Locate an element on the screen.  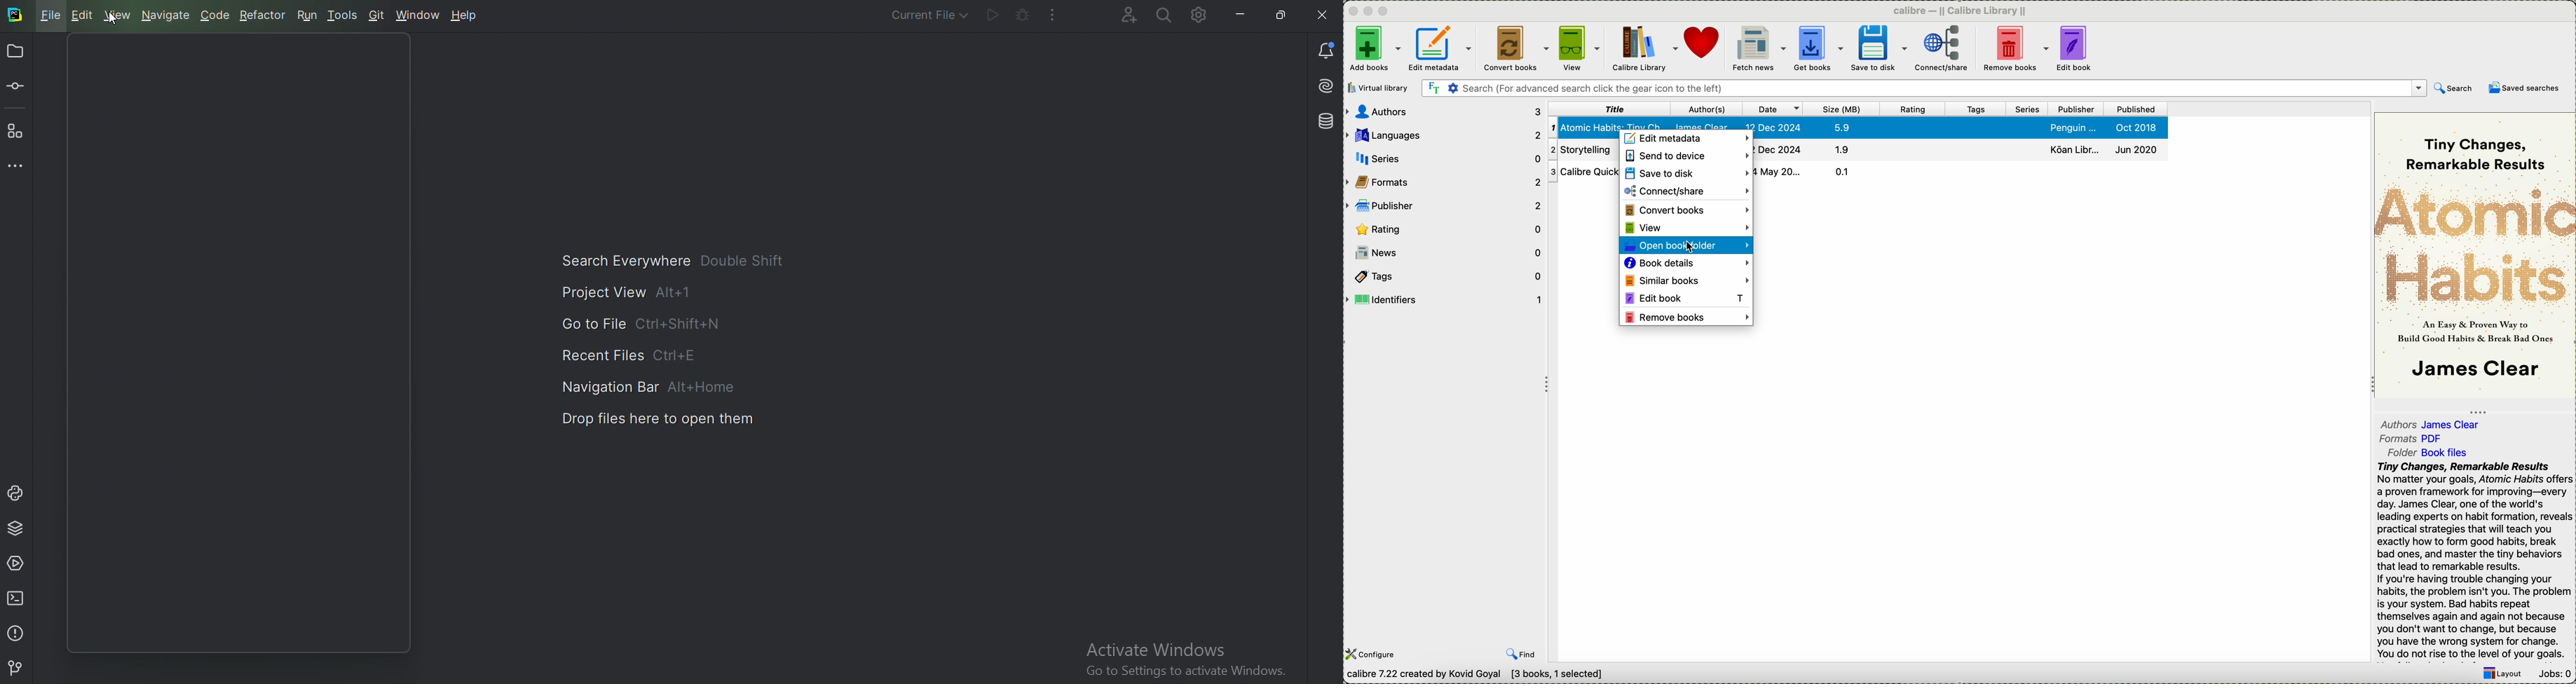
third book is located at coordinates (1585, 172).